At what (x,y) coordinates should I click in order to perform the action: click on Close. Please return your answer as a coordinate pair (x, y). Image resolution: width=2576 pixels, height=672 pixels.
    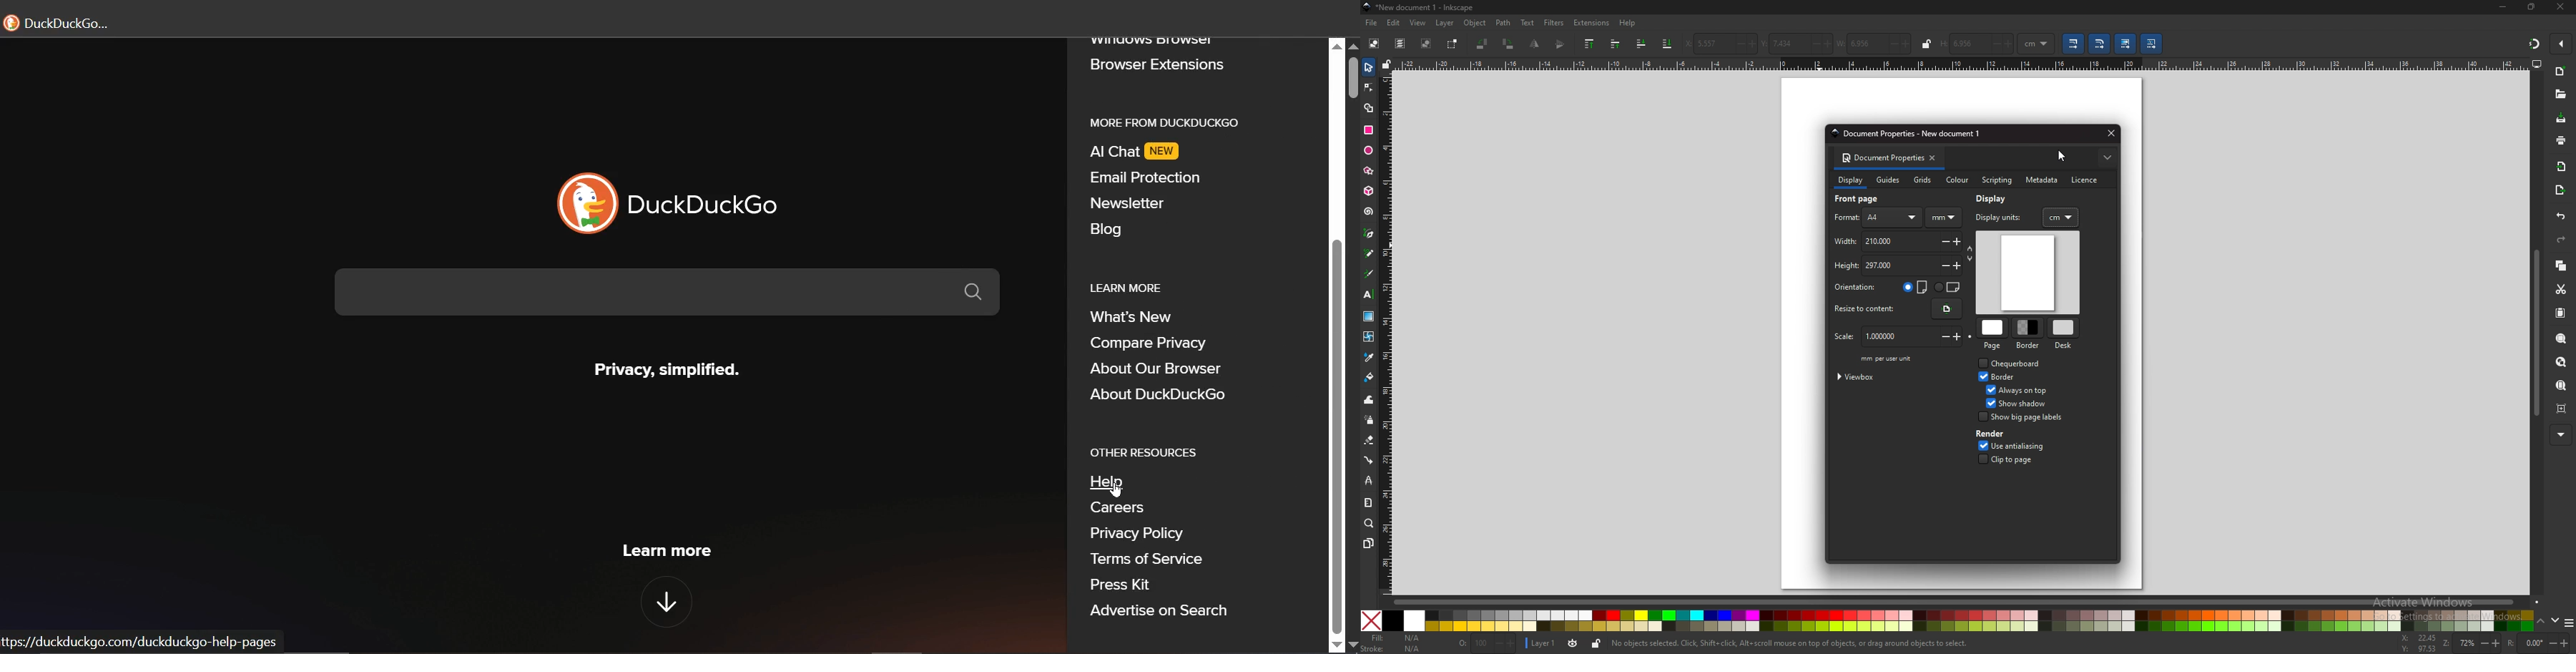
    Looking at the image, I should click on (1371, 620).